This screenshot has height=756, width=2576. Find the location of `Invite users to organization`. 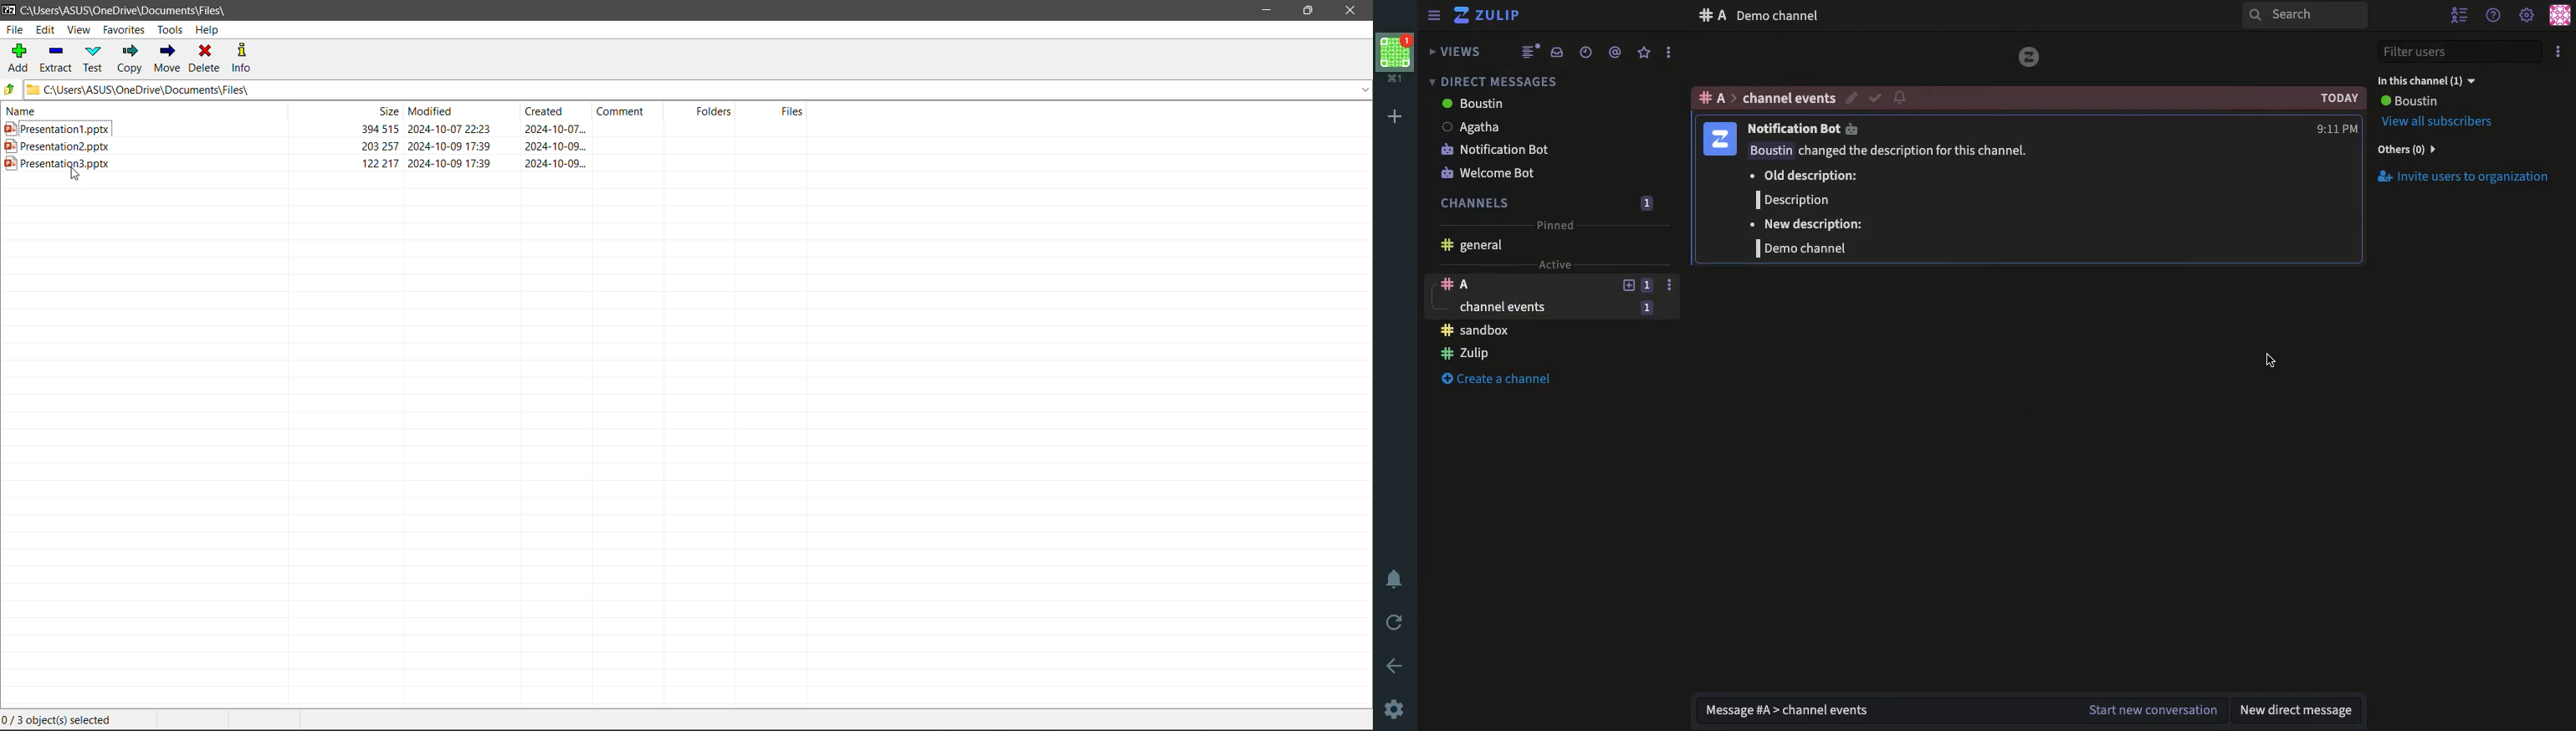

Invite users to organization is located at coordinates (2466, 176).